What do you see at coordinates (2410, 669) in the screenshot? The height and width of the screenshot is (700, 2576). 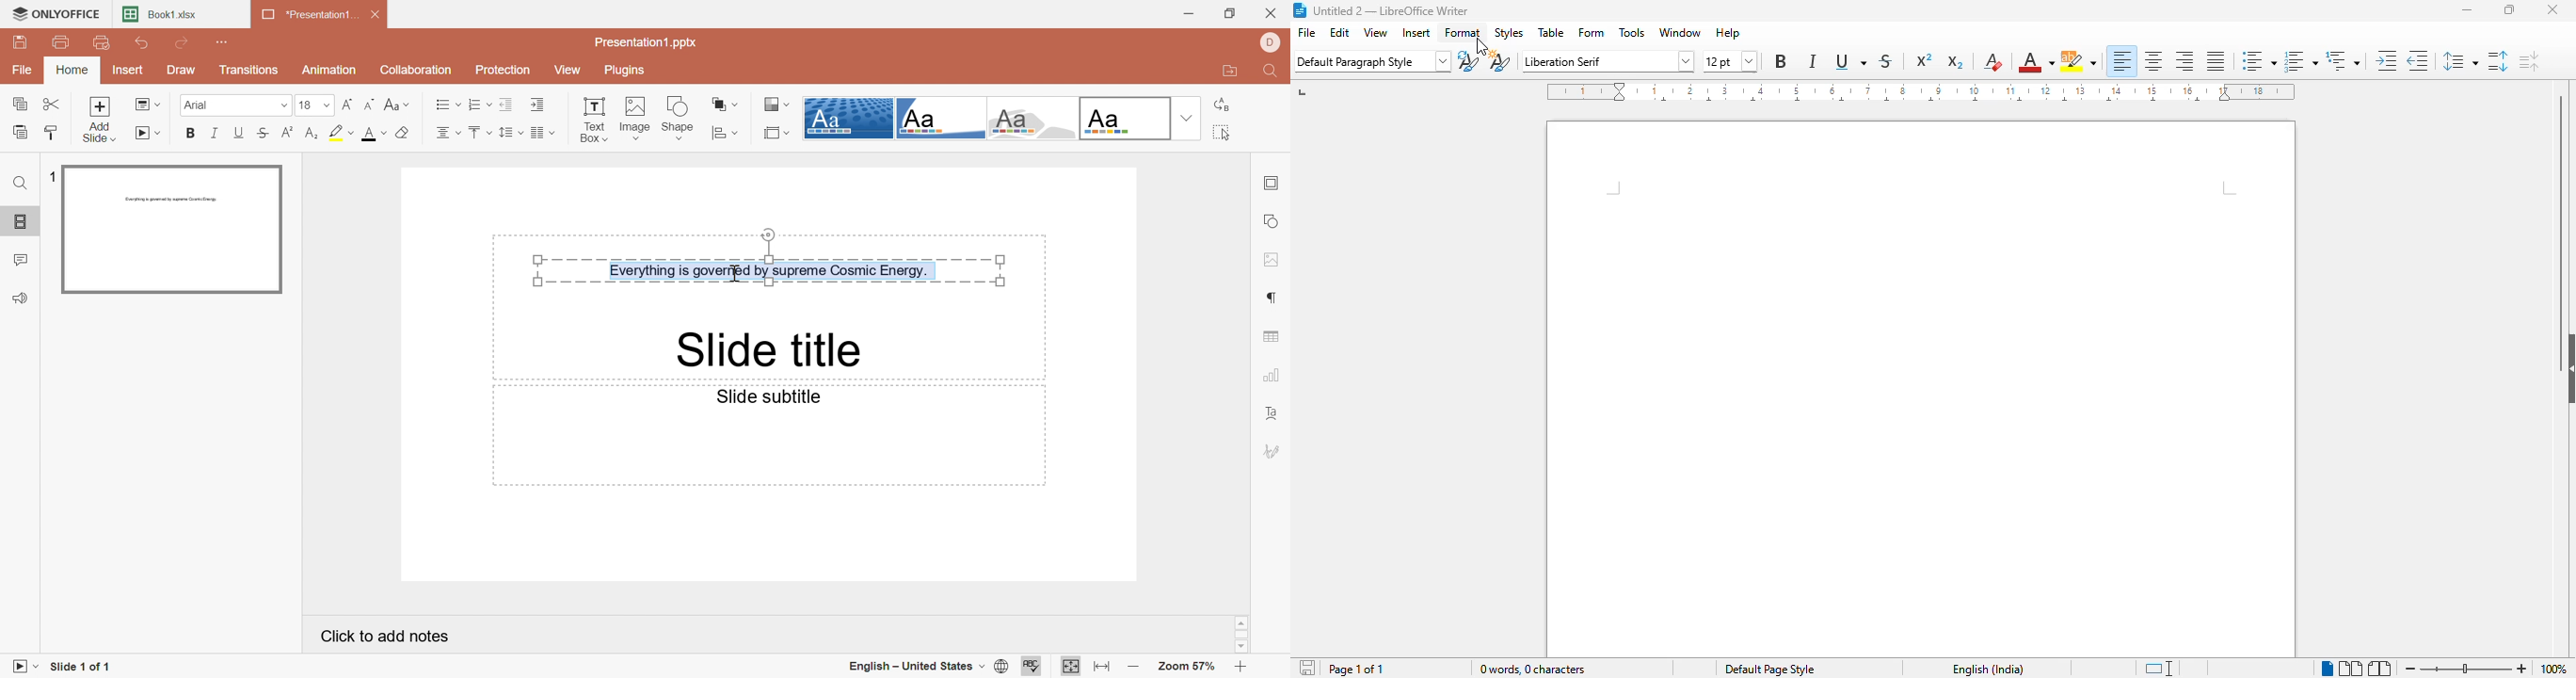 I see `zoom out` at bounding box center [2410, 669].